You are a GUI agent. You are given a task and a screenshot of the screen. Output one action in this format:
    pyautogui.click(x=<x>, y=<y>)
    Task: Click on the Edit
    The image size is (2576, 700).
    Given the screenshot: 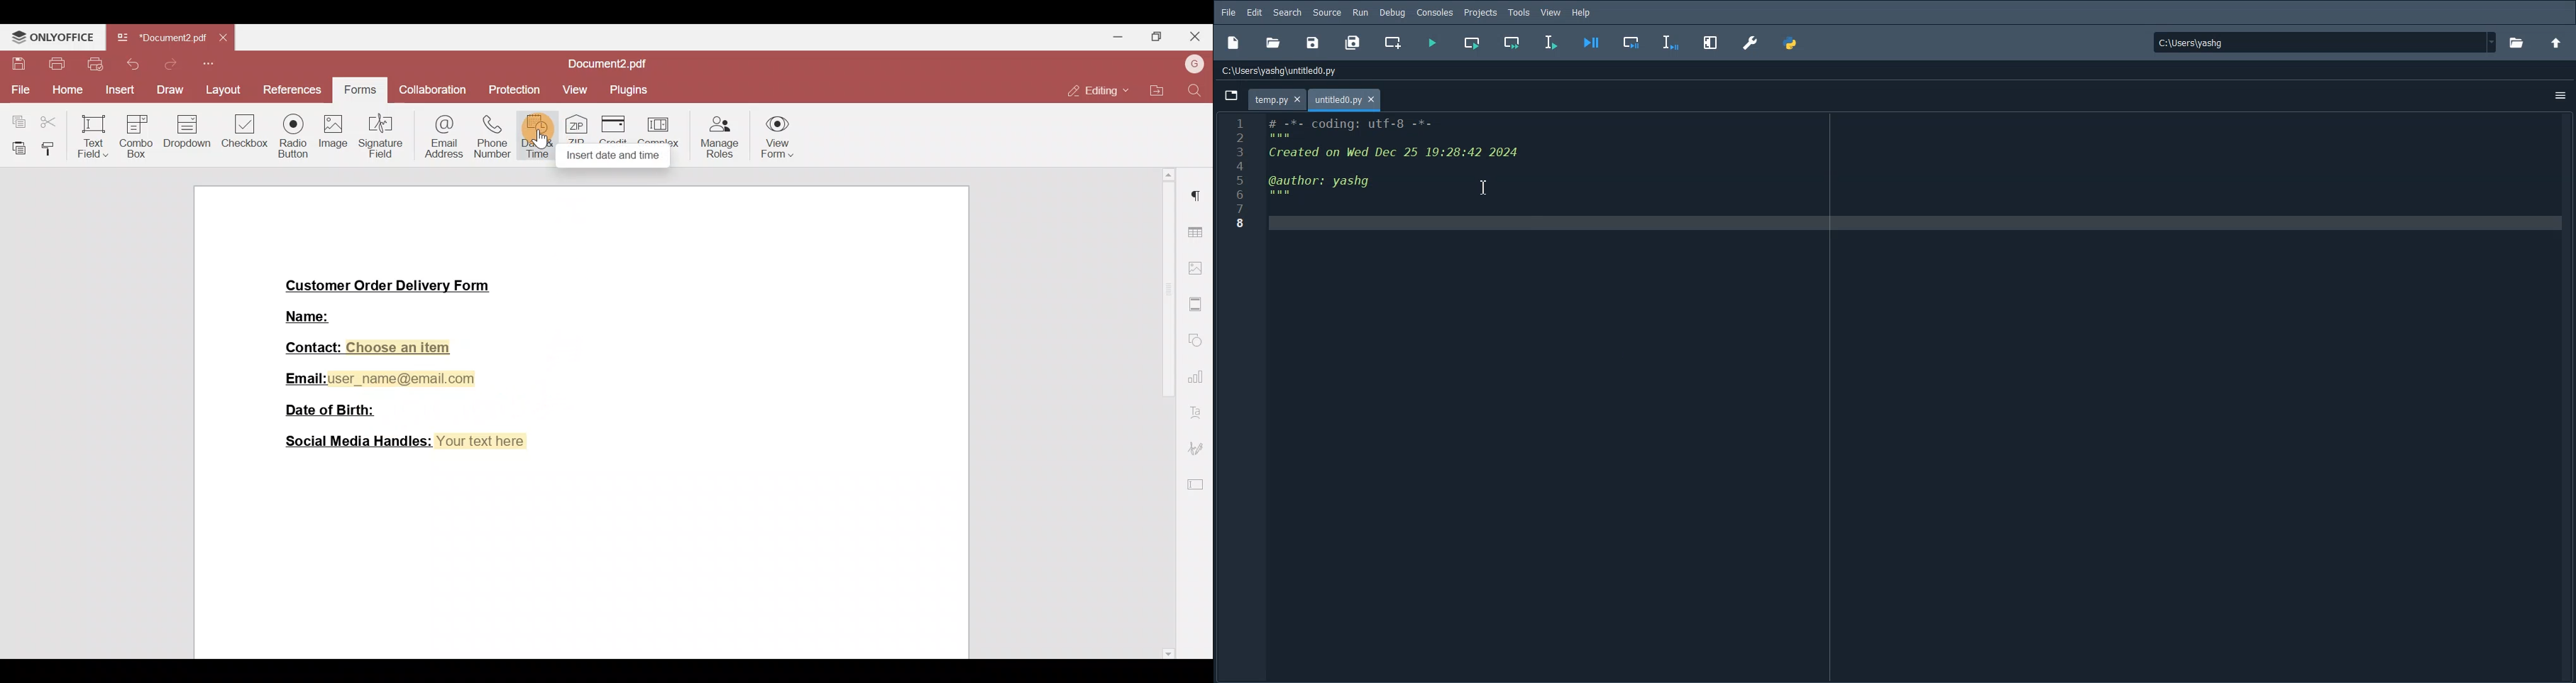 What is the action you would take?
    pyautogui.click(x=1255, y=13)
    